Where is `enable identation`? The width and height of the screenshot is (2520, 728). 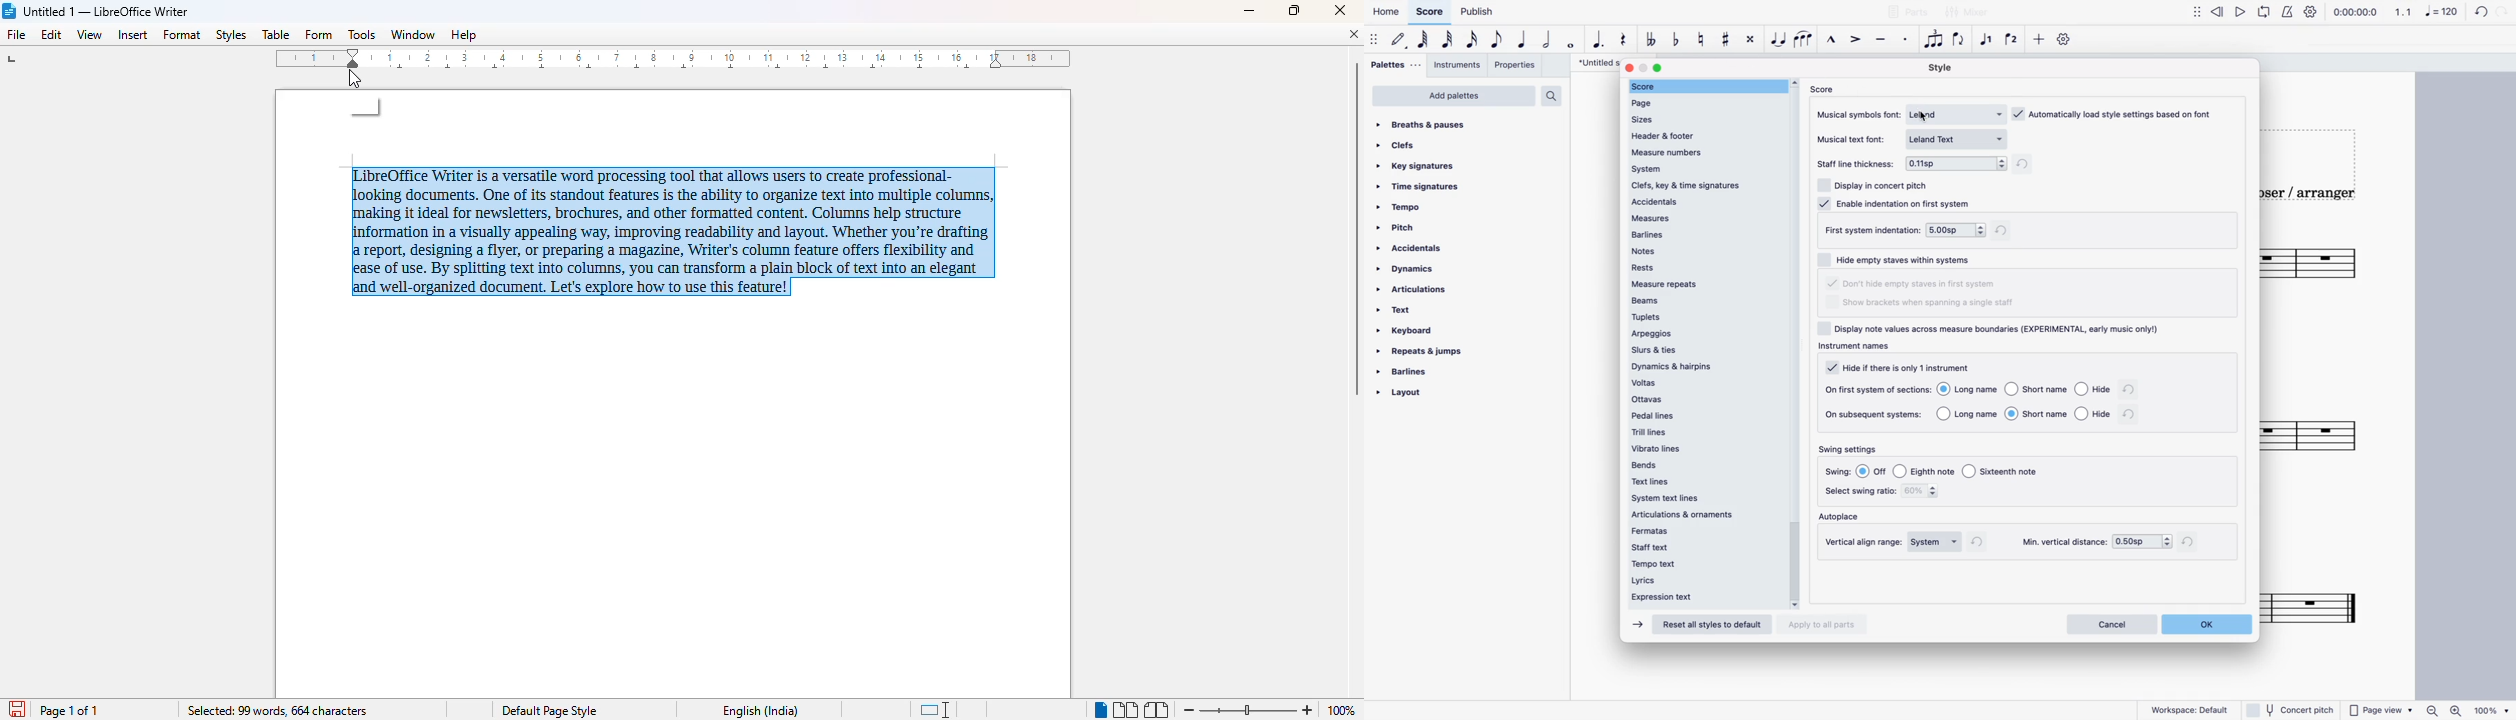 enable identation is located at coordinates (1895, 203).